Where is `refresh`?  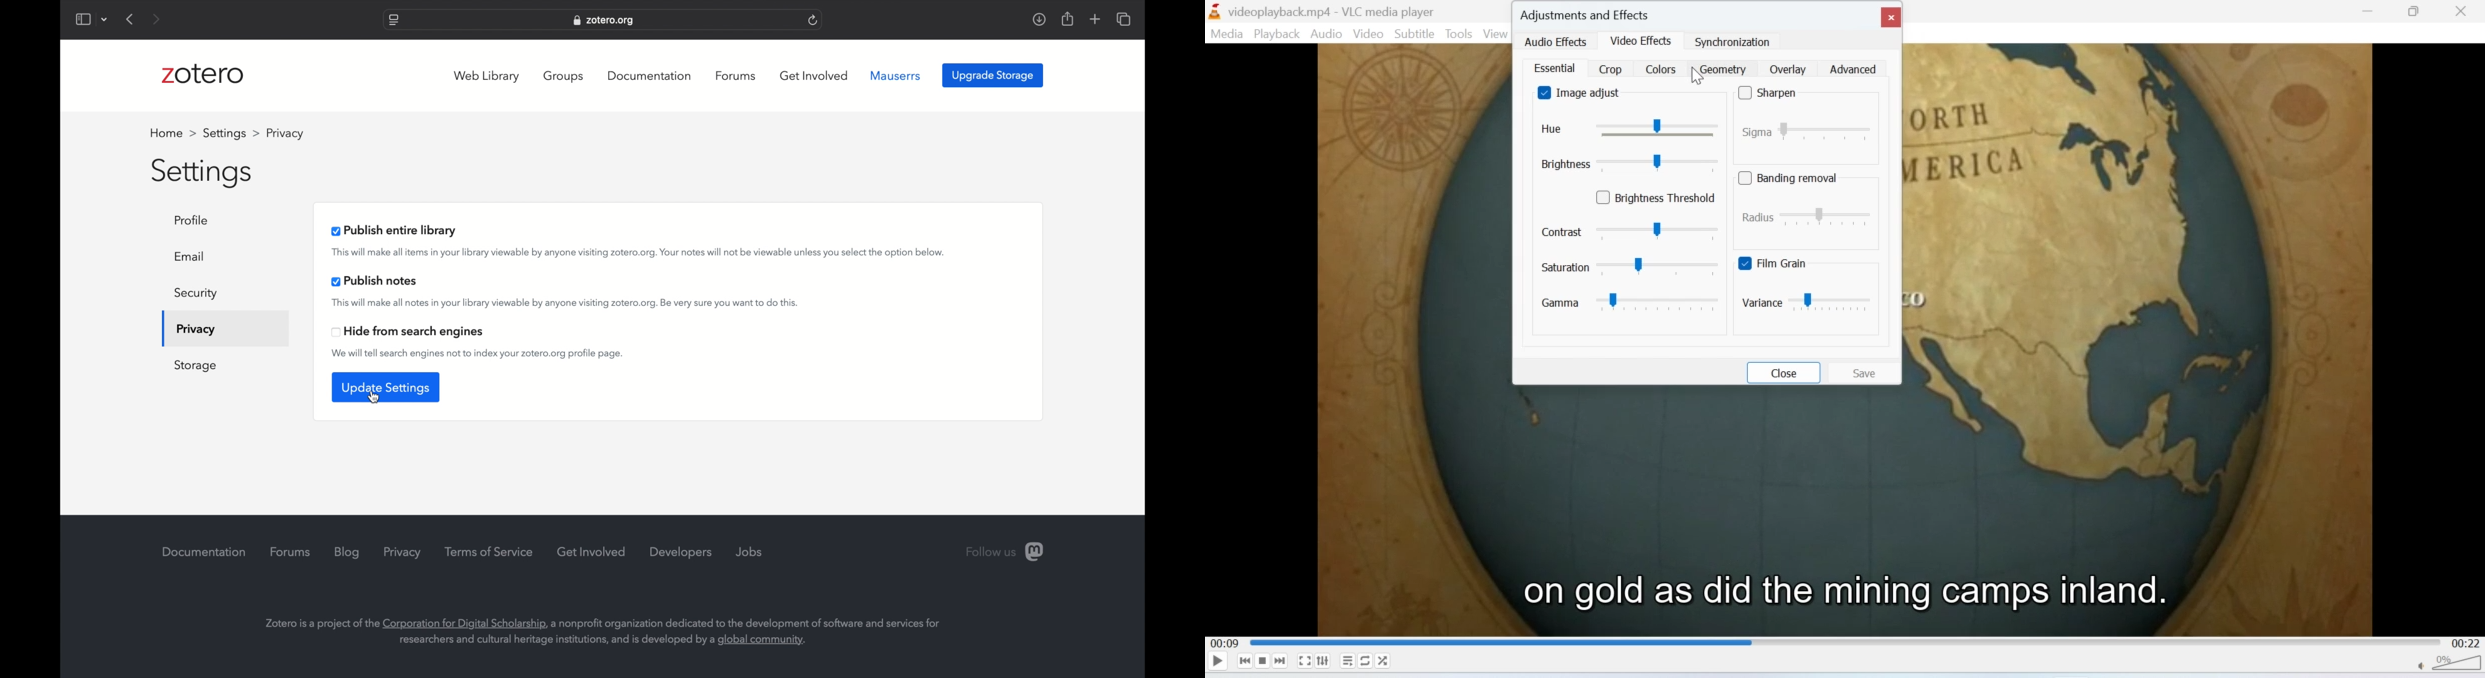
refresh is located at coordinates (814, 19).